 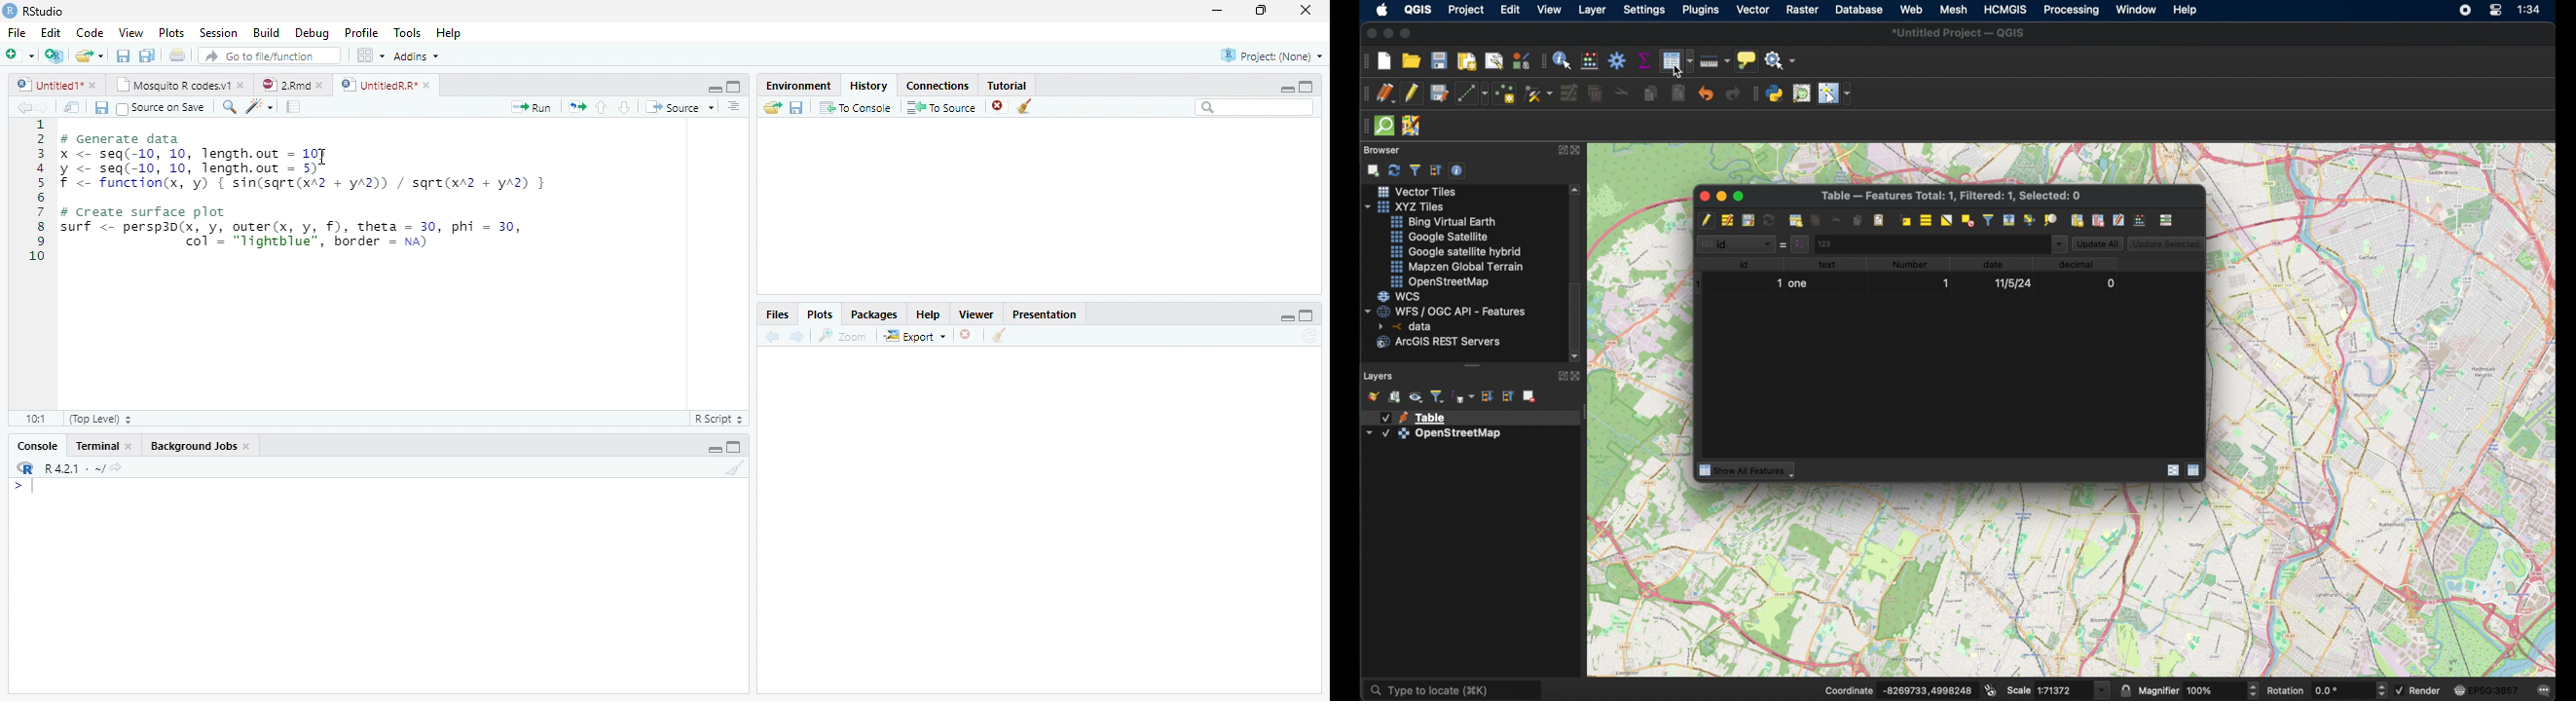 What do you see at coordinates (2006, 9) in the screenshot?
I see `HCMGIS` at bounding box center [2006, 9].